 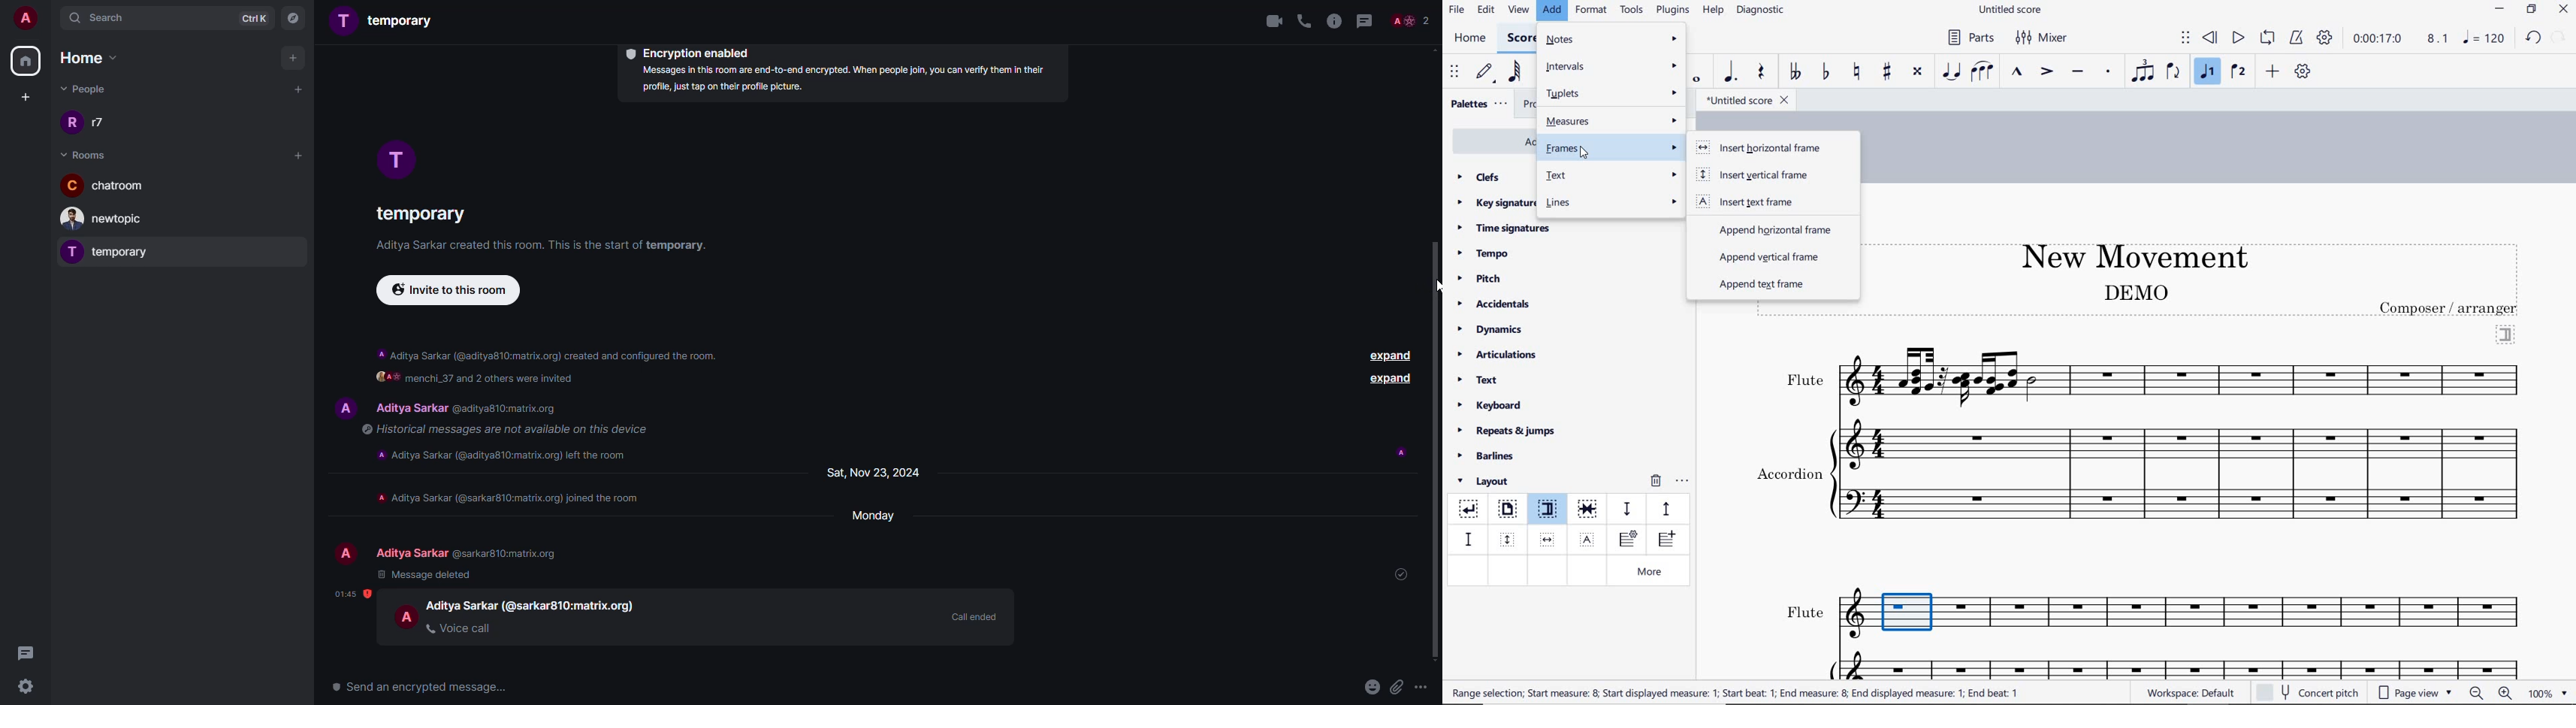 What do you see at coordinates (2548, 693) in the screenshot?
I see `zoom factor` at bounding box center [2548, 693].